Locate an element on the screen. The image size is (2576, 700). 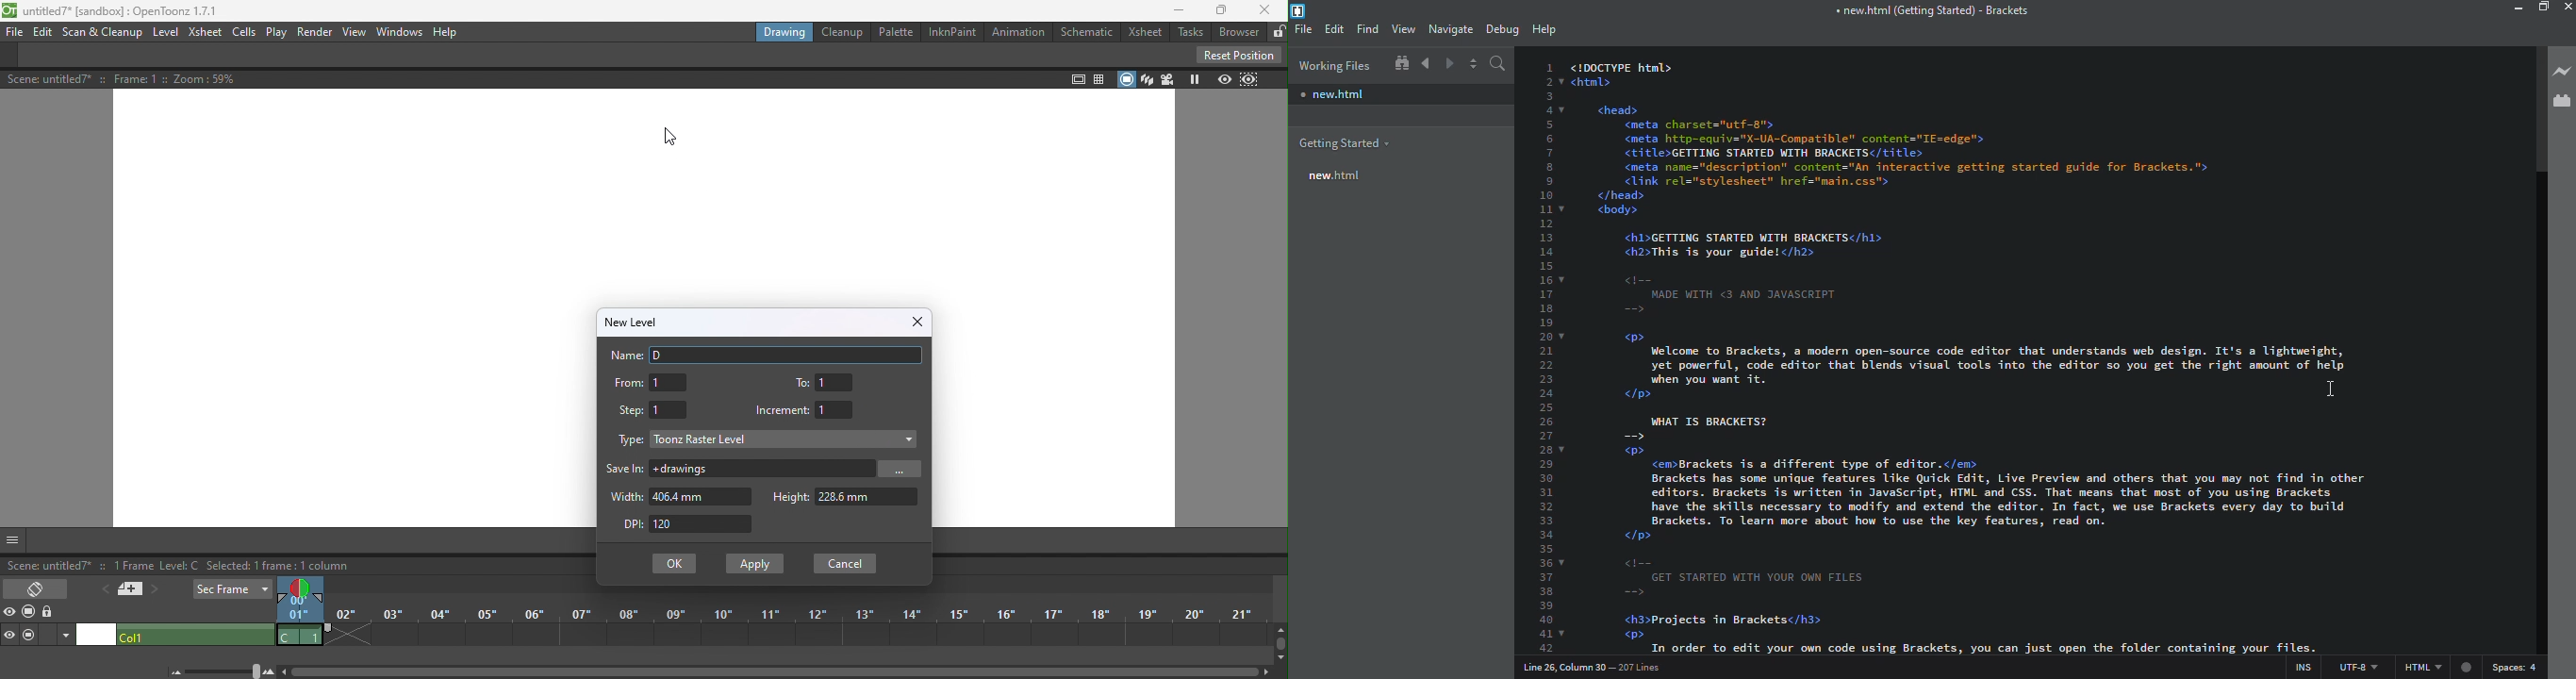
Maximize is located at coordinates (1215, 10).